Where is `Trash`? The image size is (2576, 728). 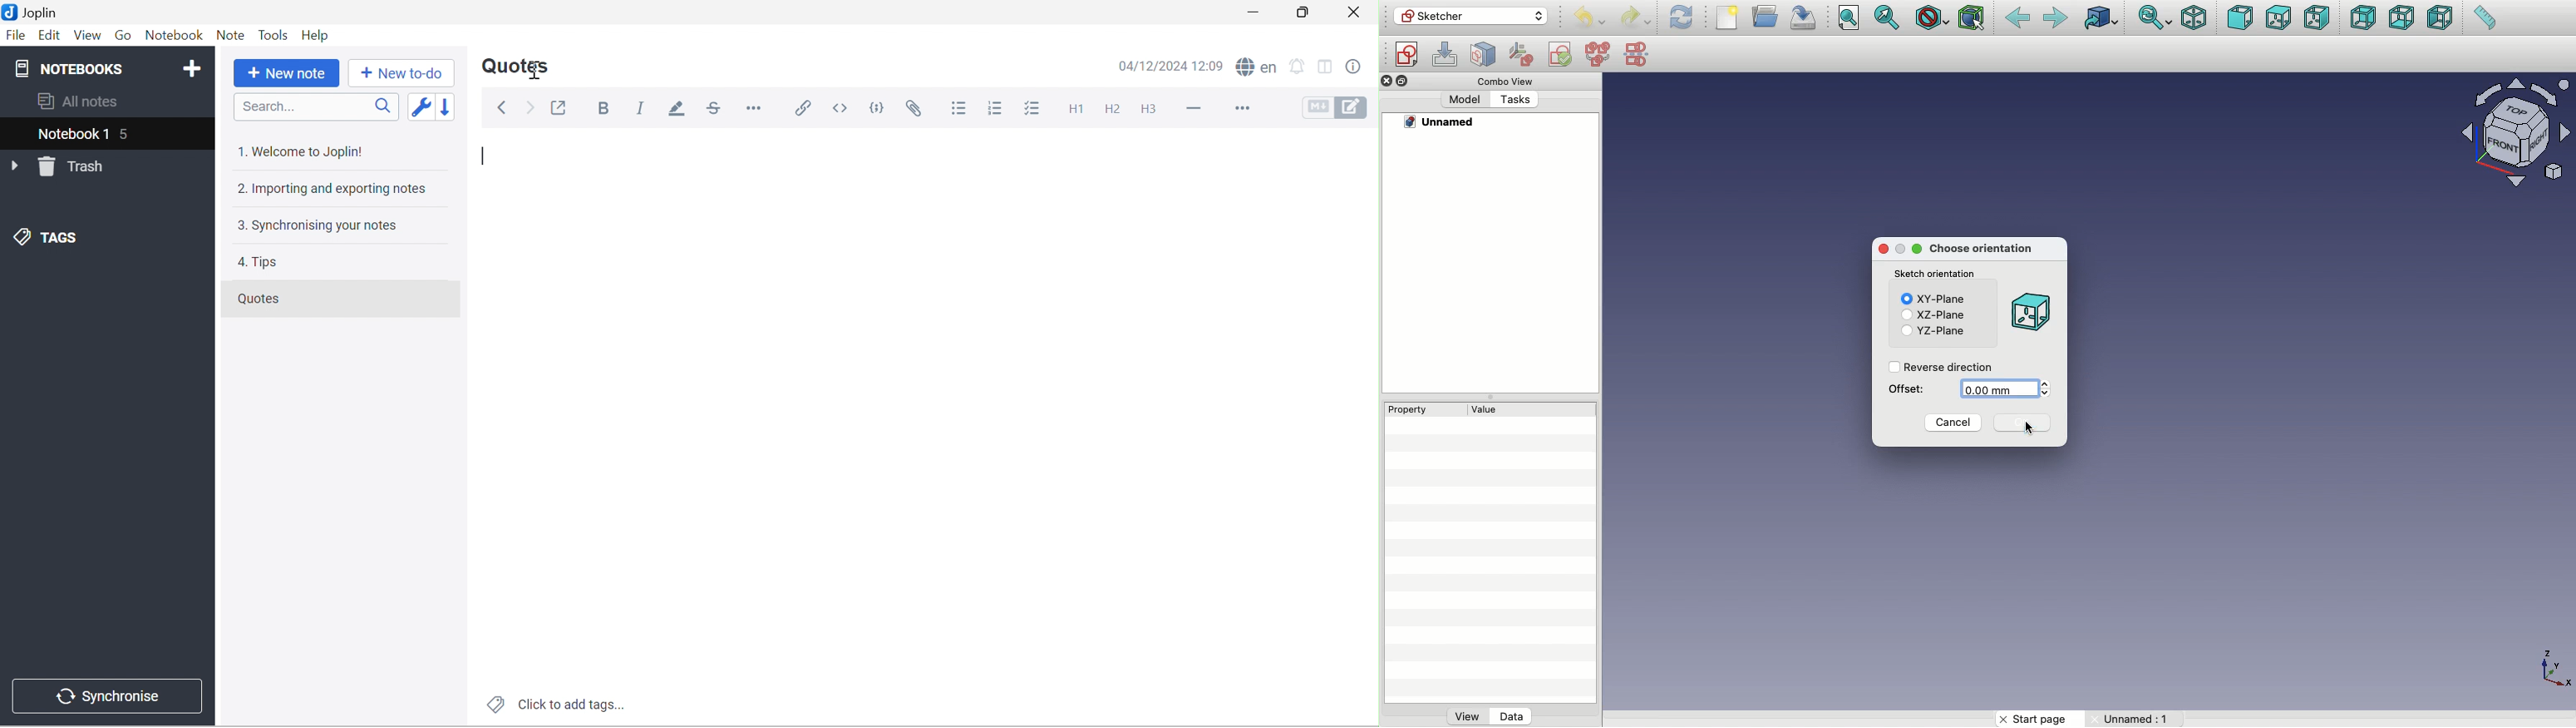 Trash is located at coordinates (77, 167).